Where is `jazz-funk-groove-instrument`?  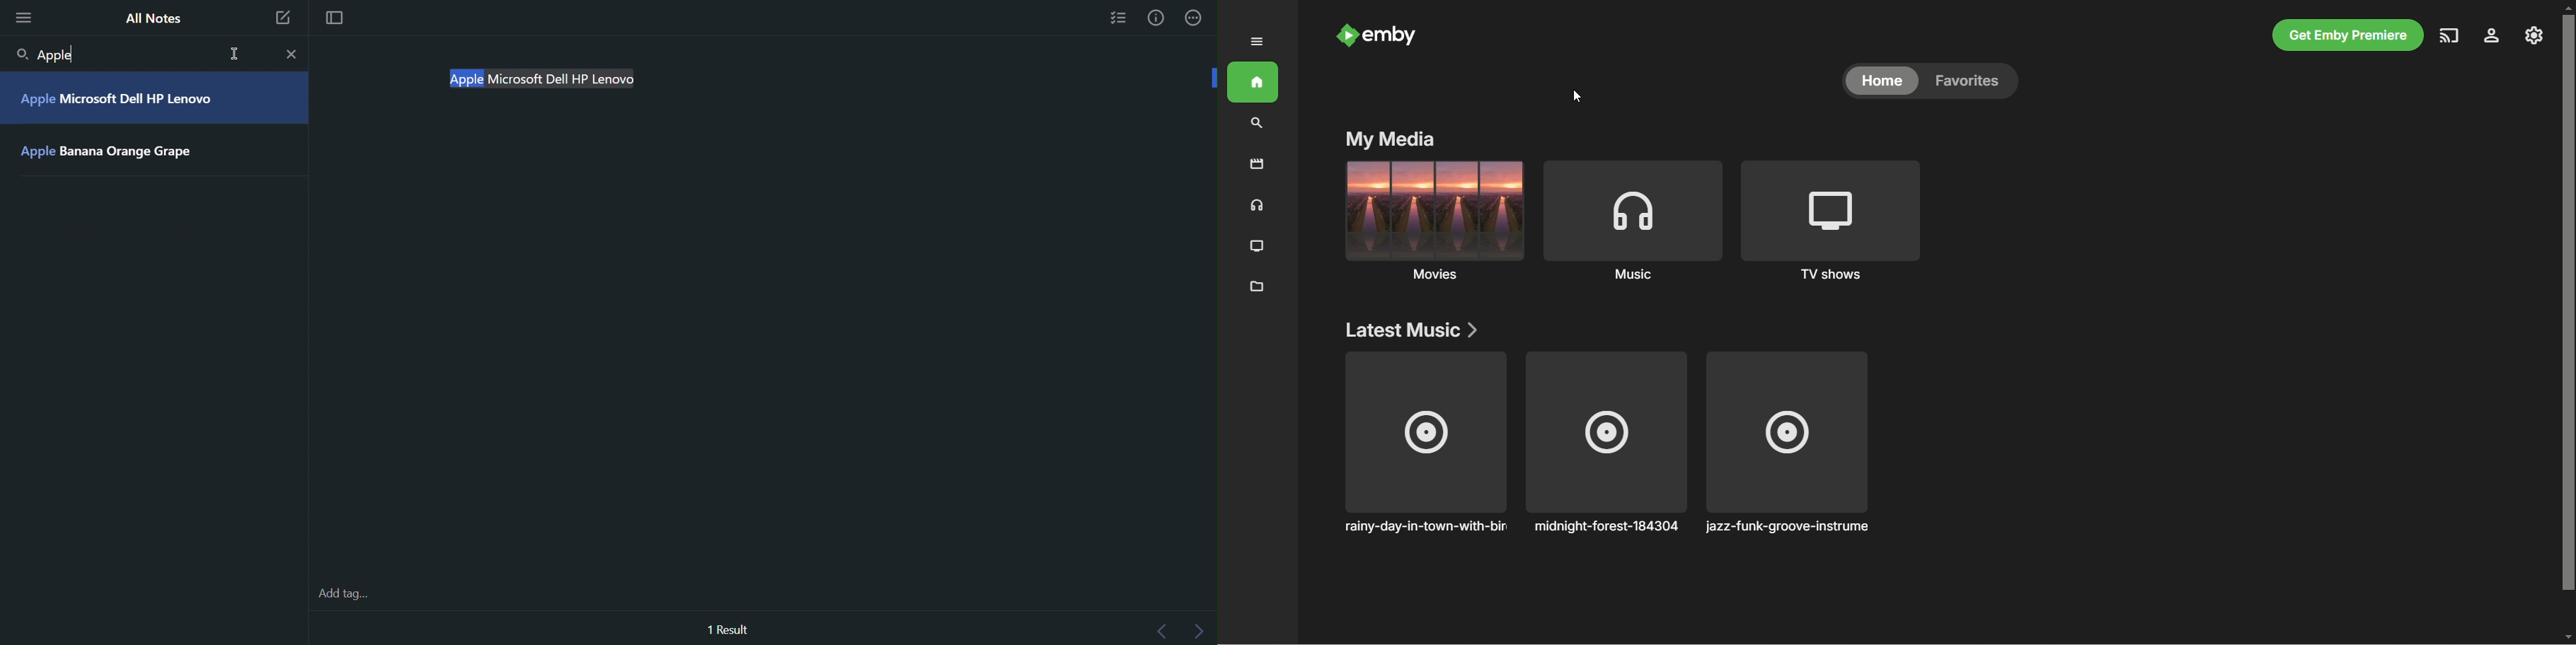 jazz-funk-groove-instrument is located at coordinates (1785, 443).